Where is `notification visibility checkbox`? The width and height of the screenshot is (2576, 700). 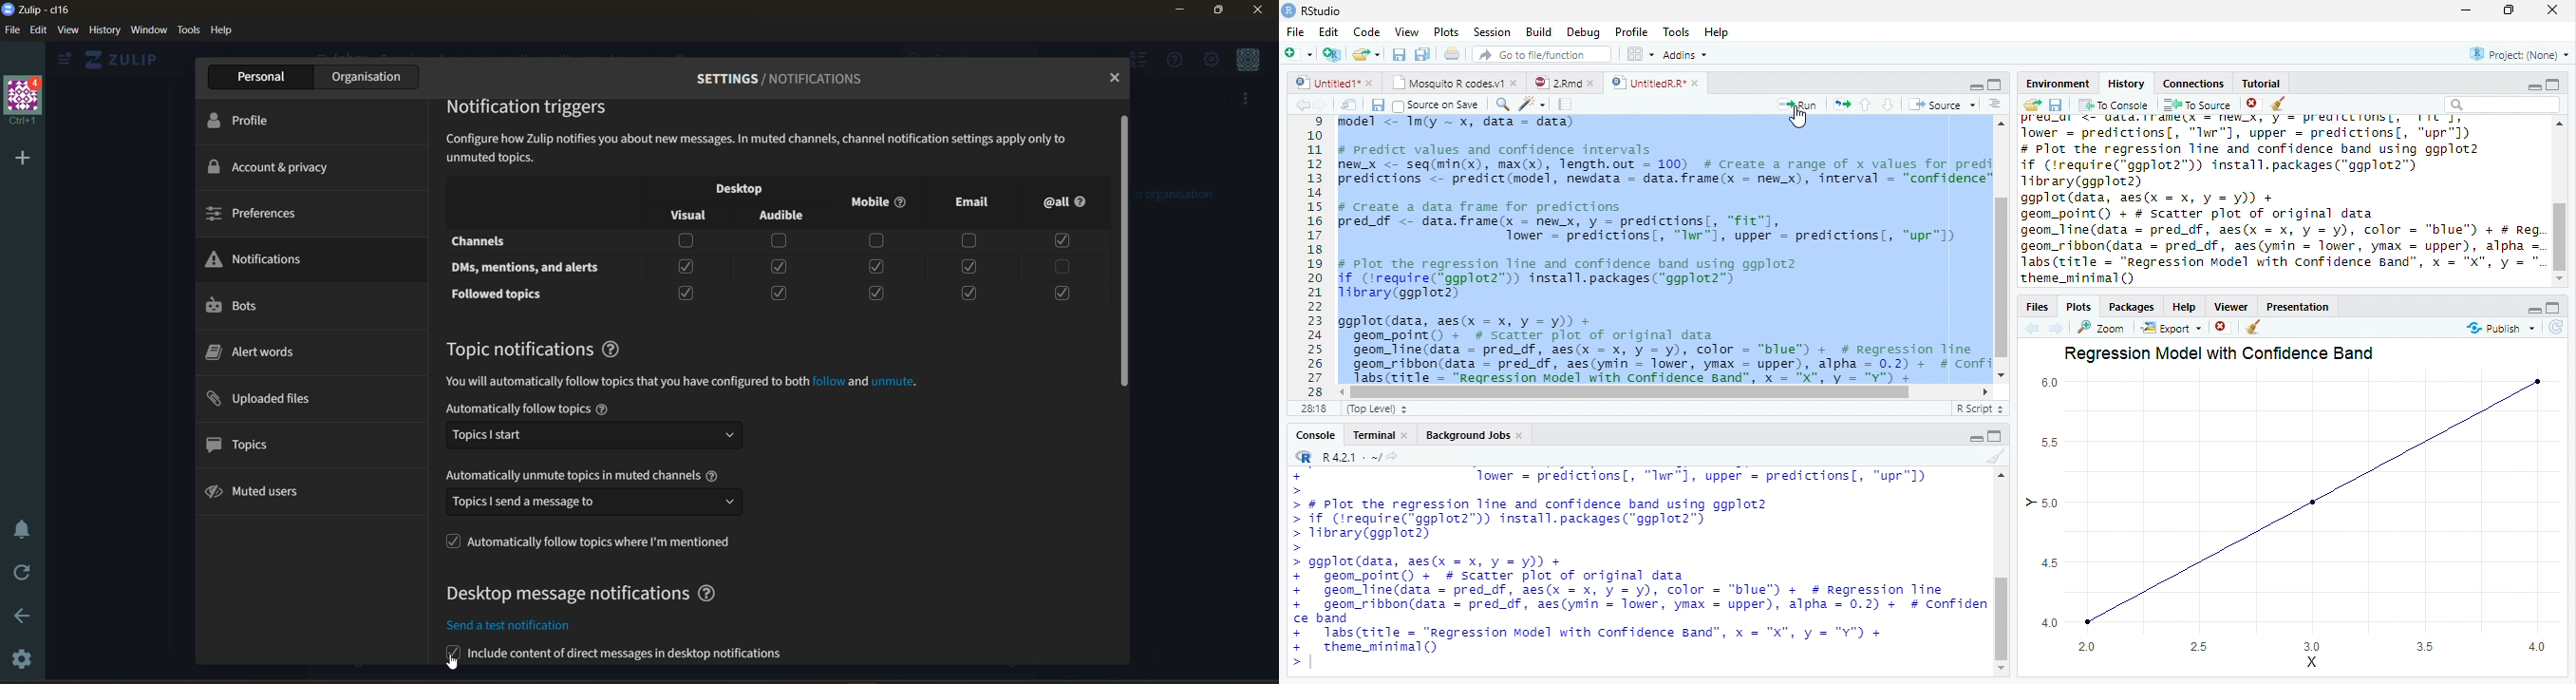
notification visibility checkbox is located at coordinates (741, 187).